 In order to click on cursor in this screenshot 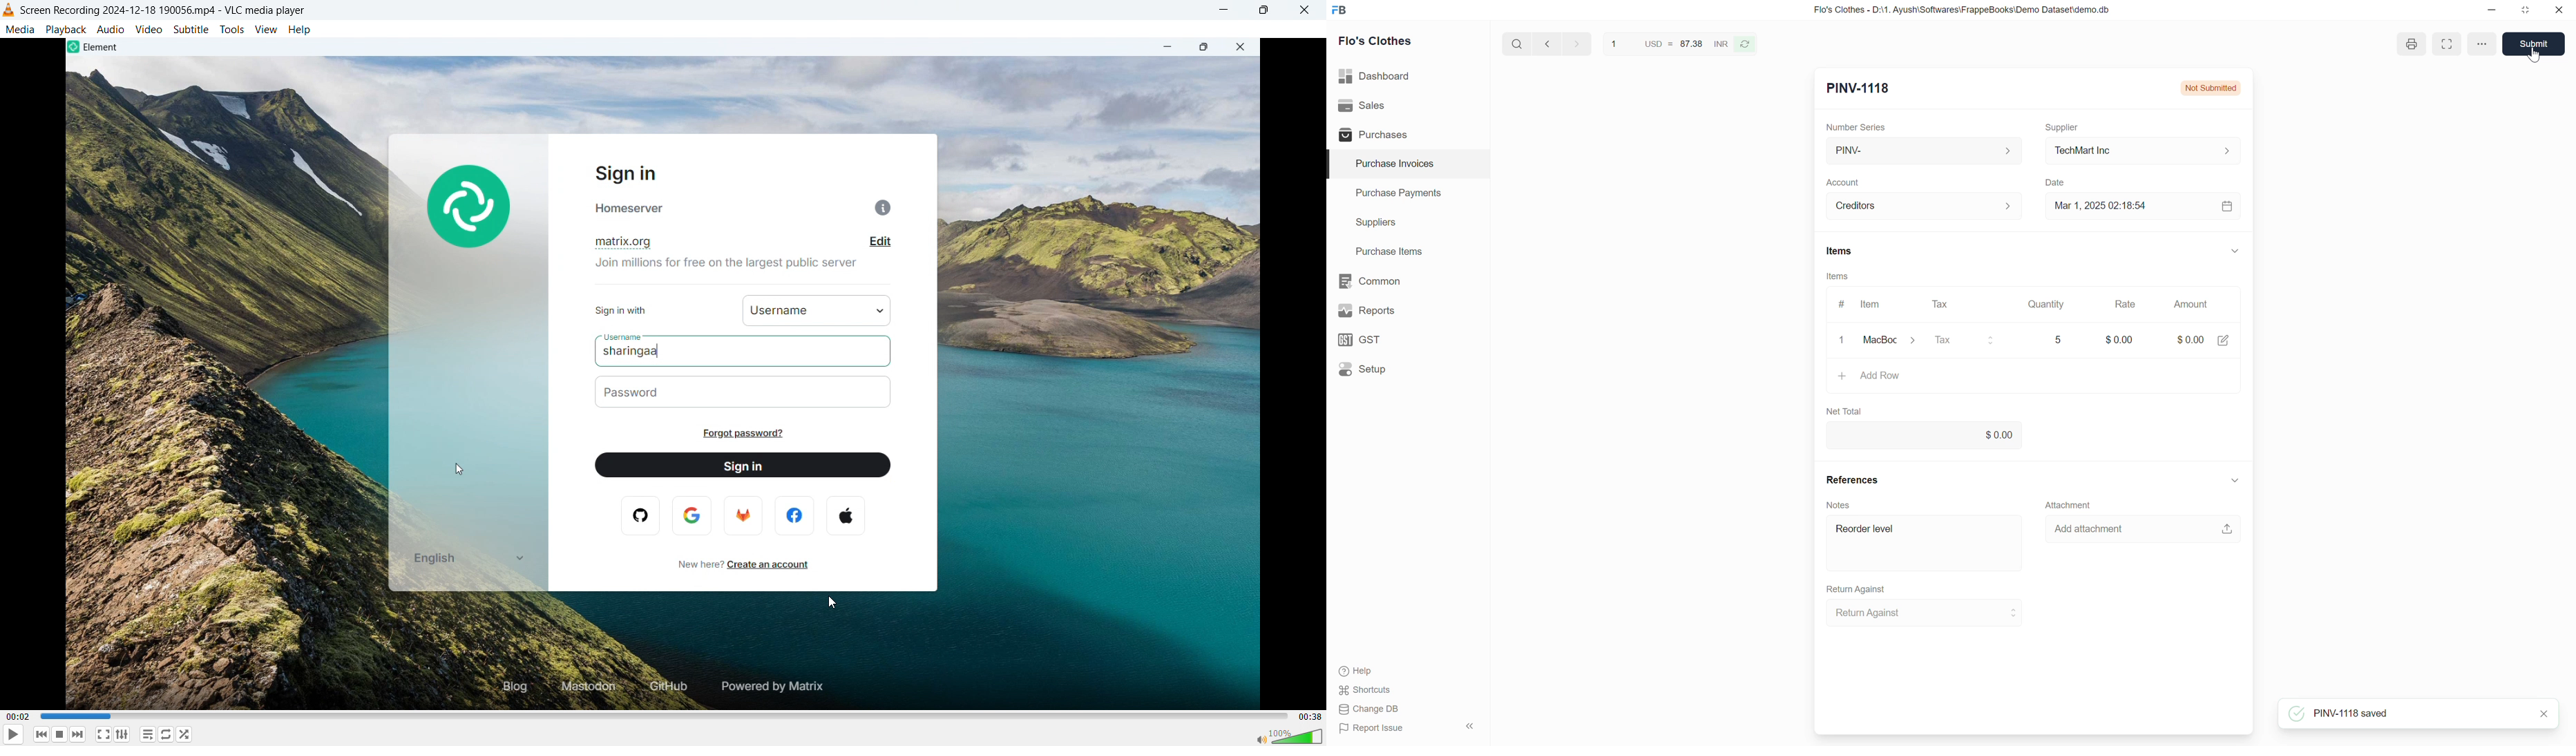, I will do `click(2536, 54)`.